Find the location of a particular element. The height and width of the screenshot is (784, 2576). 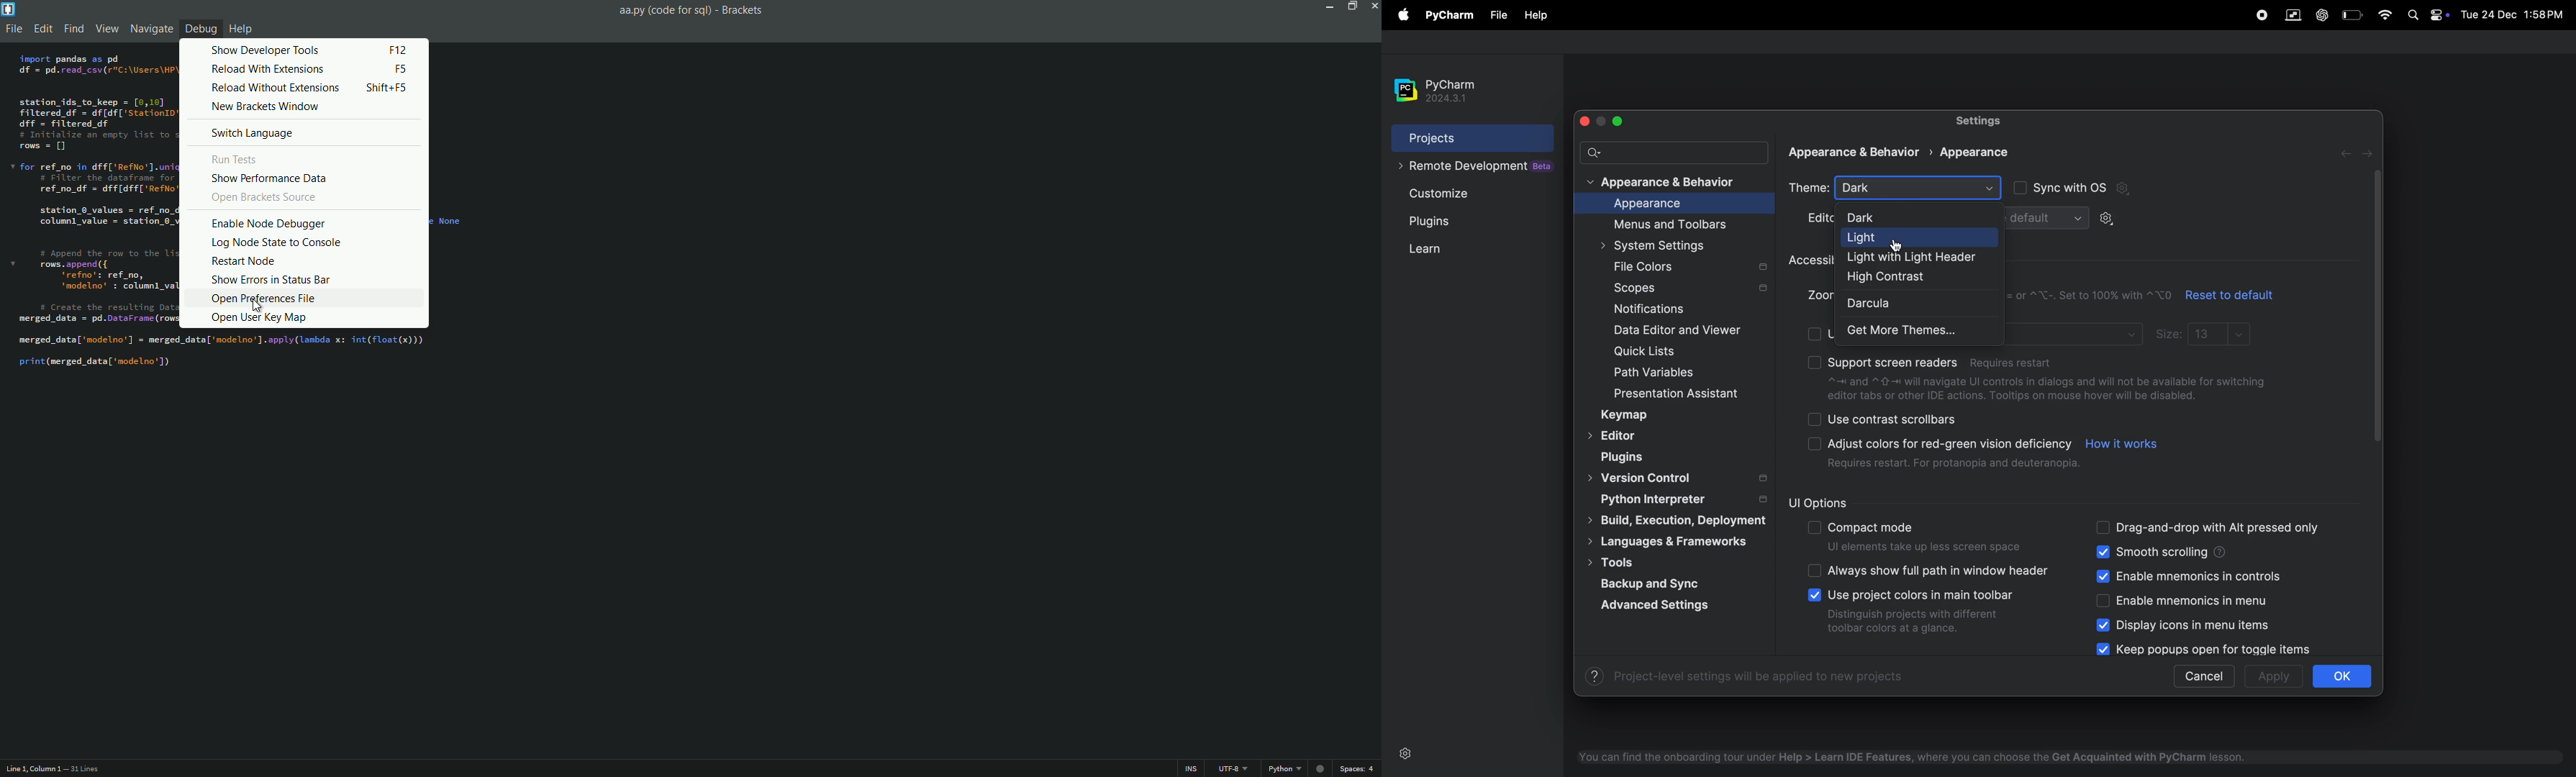

Brackets is located at coordinates (745, 10).